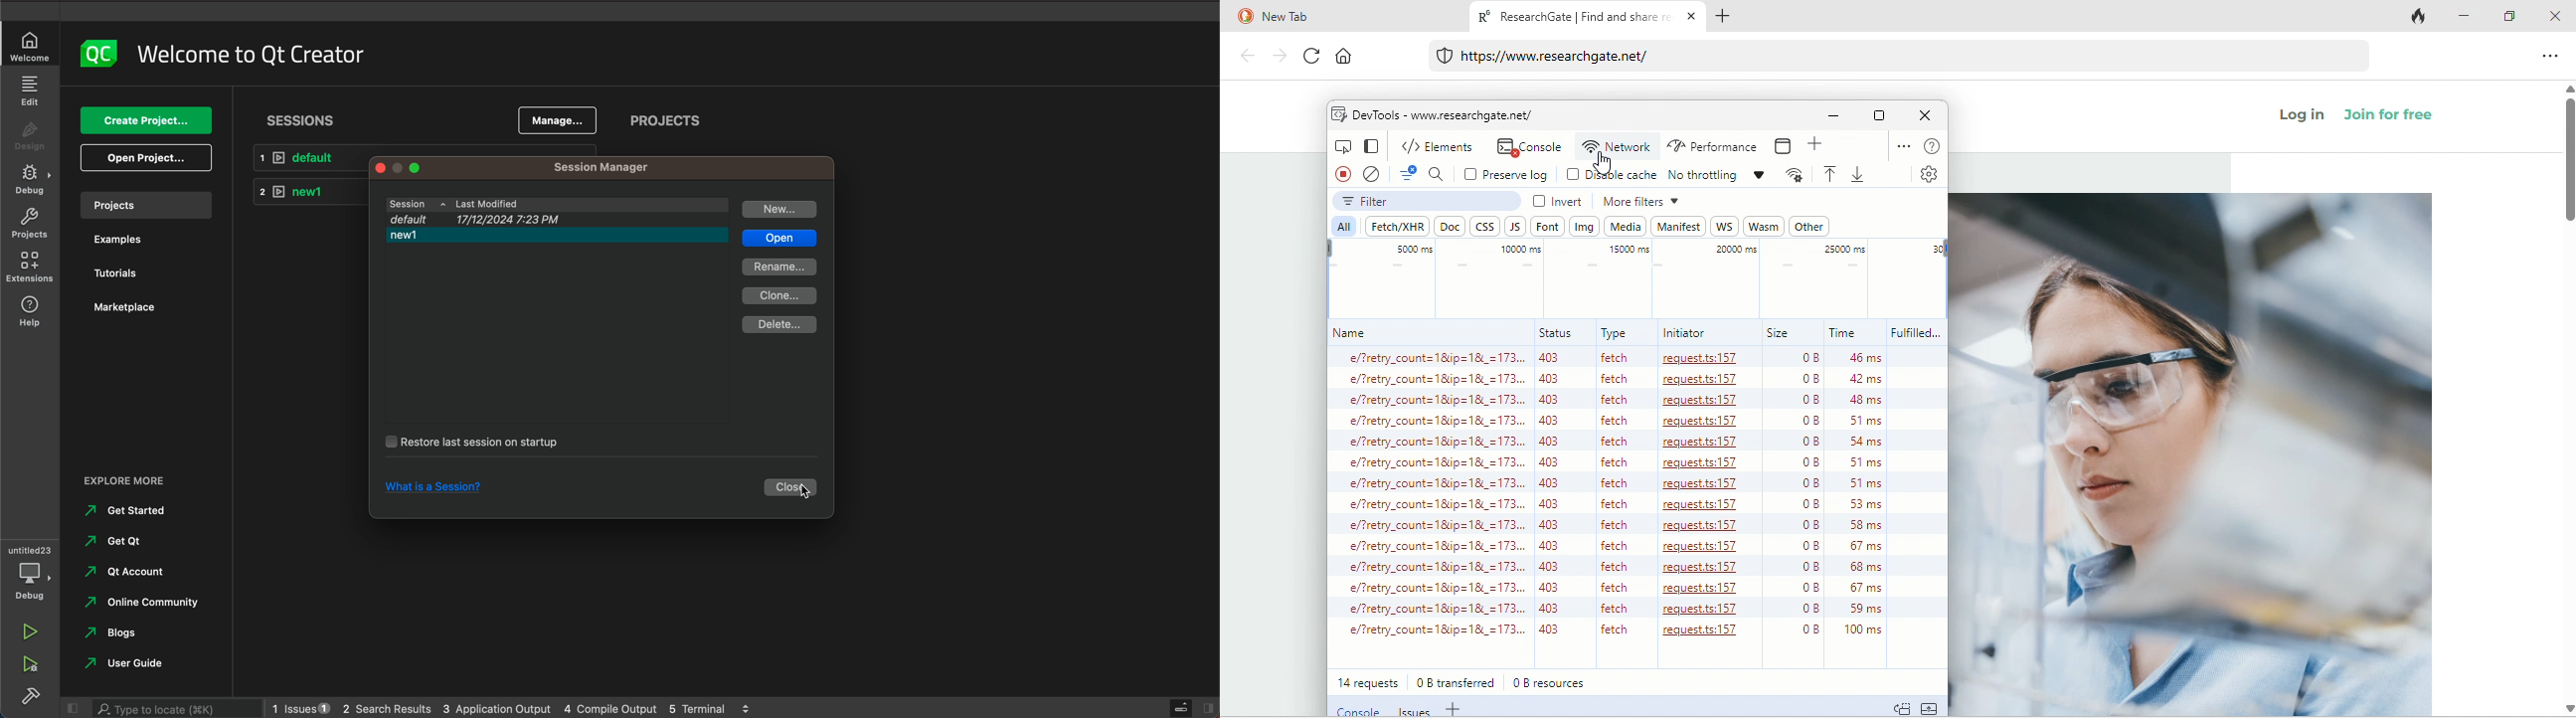 This screenshot has height=728, width=2576. I want to click on initiator, so click(1684, 333).